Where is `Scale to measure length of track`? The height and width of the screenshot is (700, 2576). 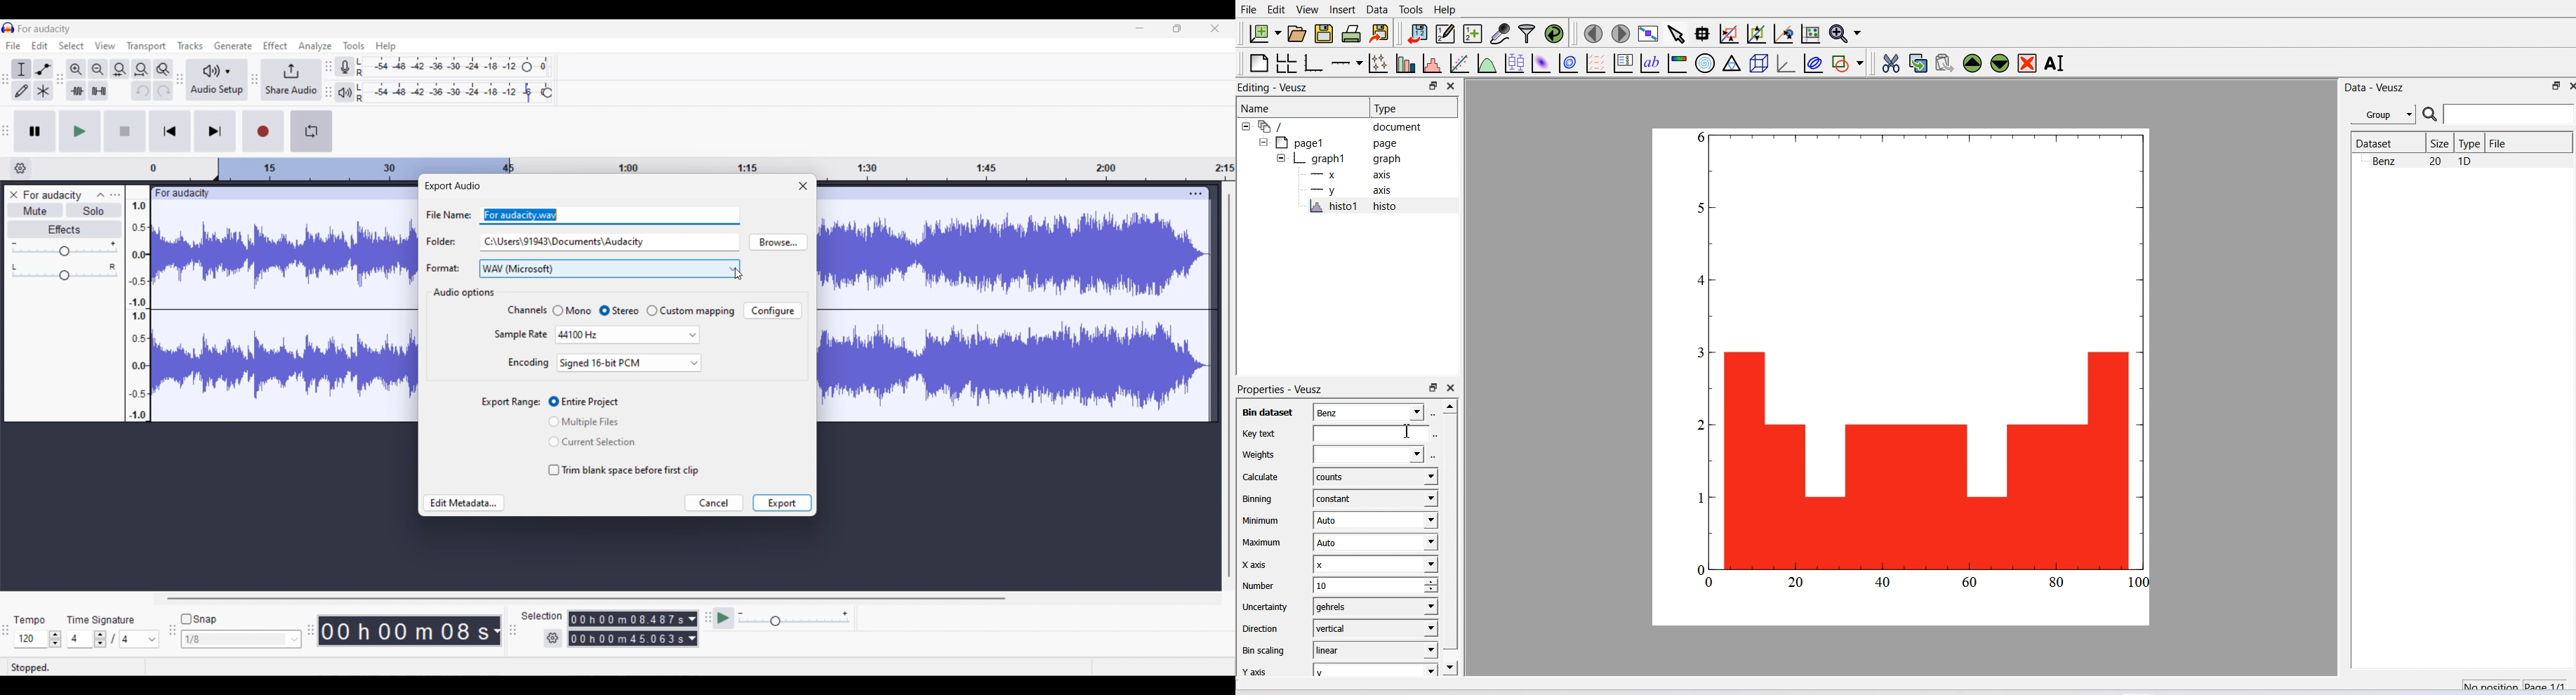 Scale to measure length of track is located at coordinates (692, 164).